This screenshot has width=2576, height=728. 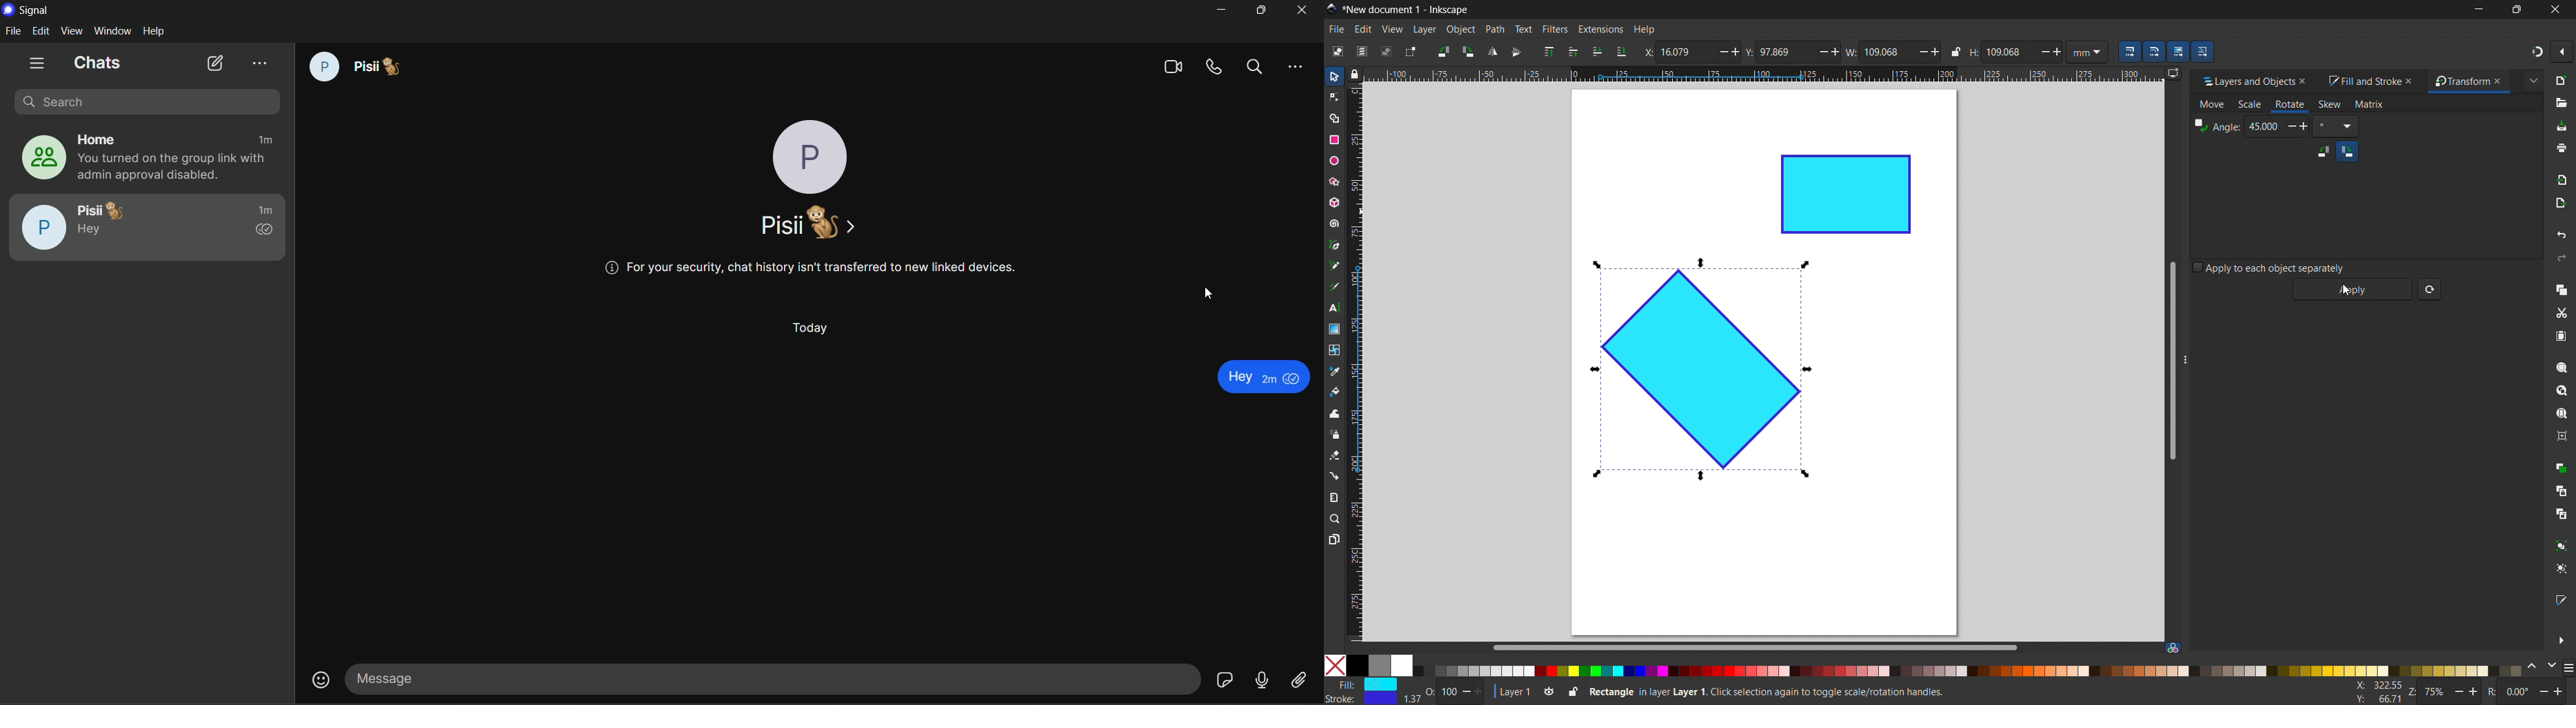 What do you see at coordinates (2534, 80) in the screenshot?
I see `extended menu` at bounding box center [2534, 80].